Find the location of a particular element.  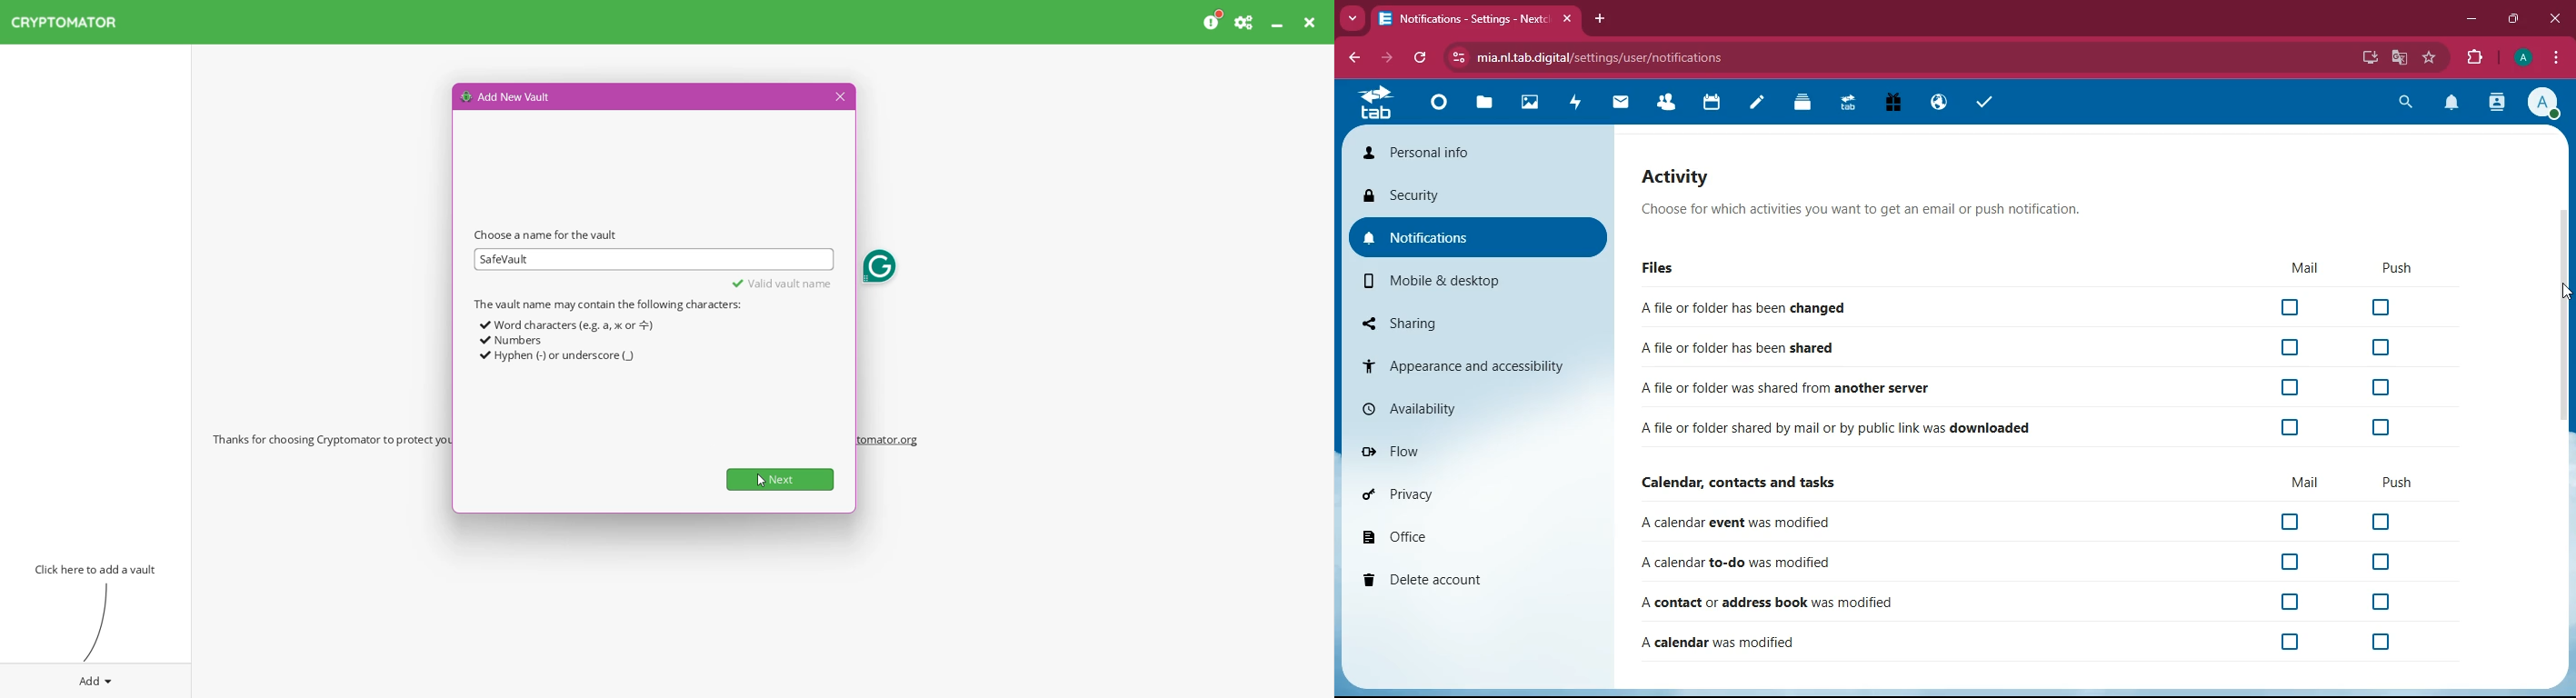

Email Hosting is located at coordinates (1940, 104).